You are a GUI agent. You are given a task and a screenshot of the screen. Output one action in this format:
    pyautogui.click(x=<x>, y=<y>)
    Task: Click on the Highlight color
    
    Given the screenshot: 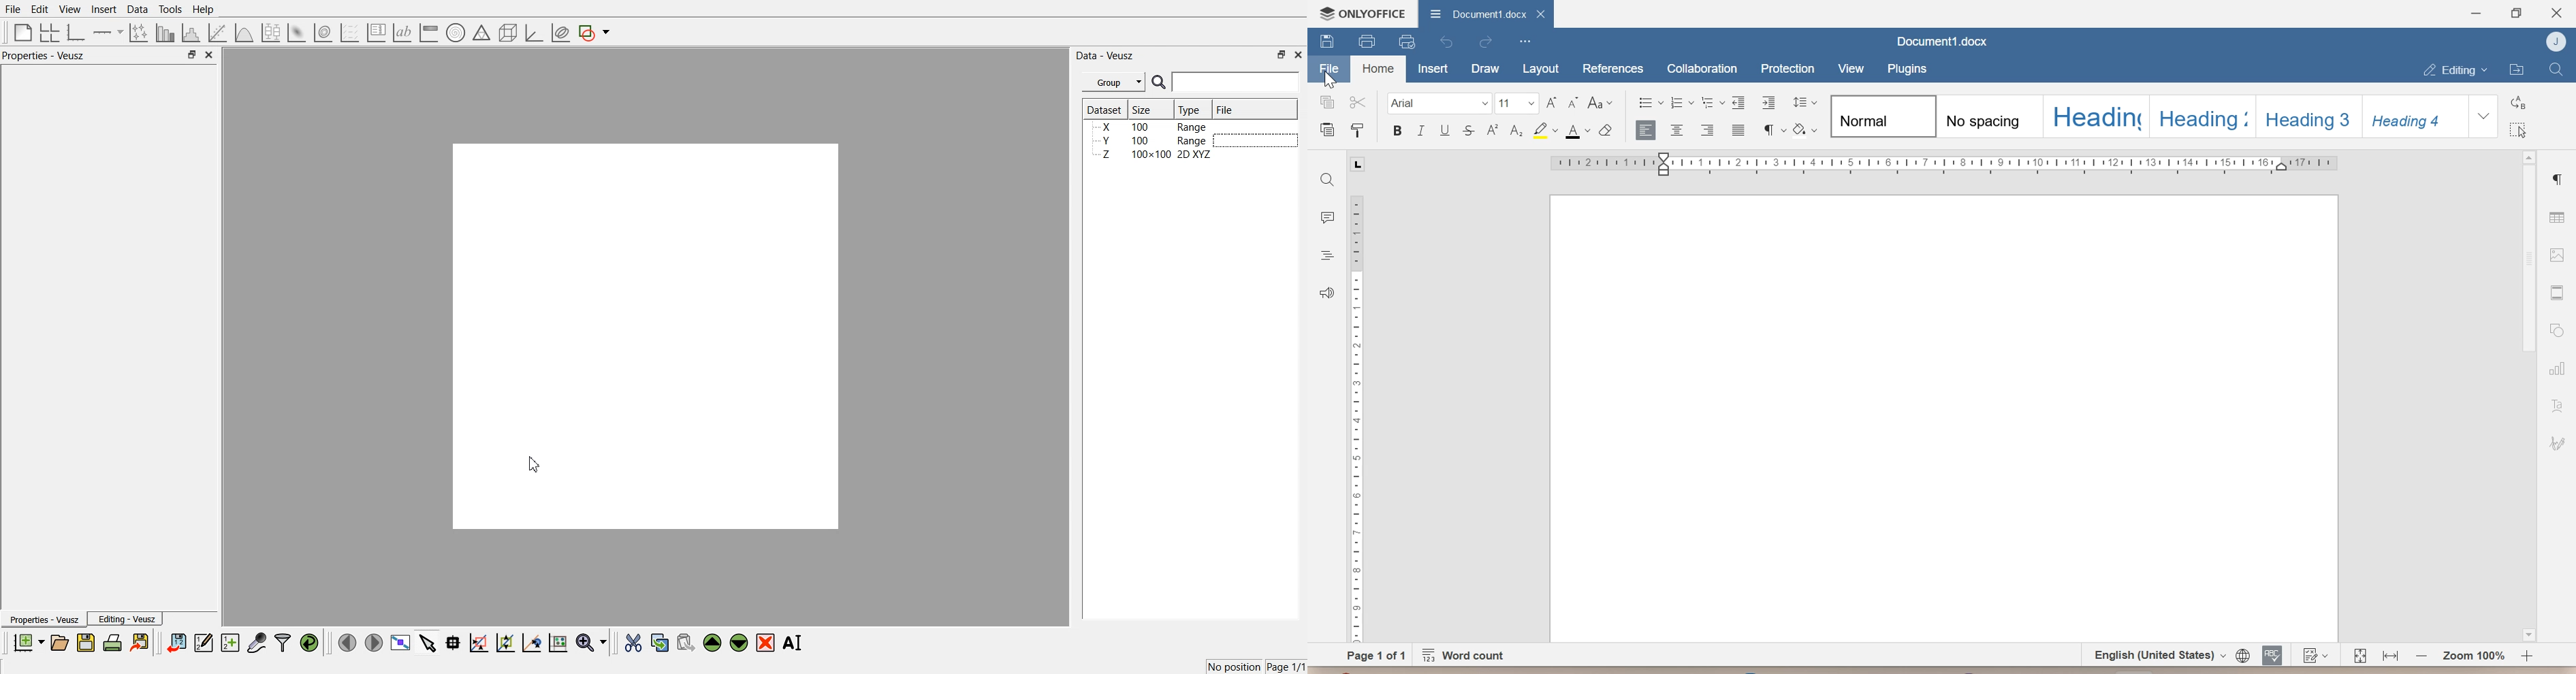 What is the action you would take?
    pyautogui.click(x=1543, y=131)
    